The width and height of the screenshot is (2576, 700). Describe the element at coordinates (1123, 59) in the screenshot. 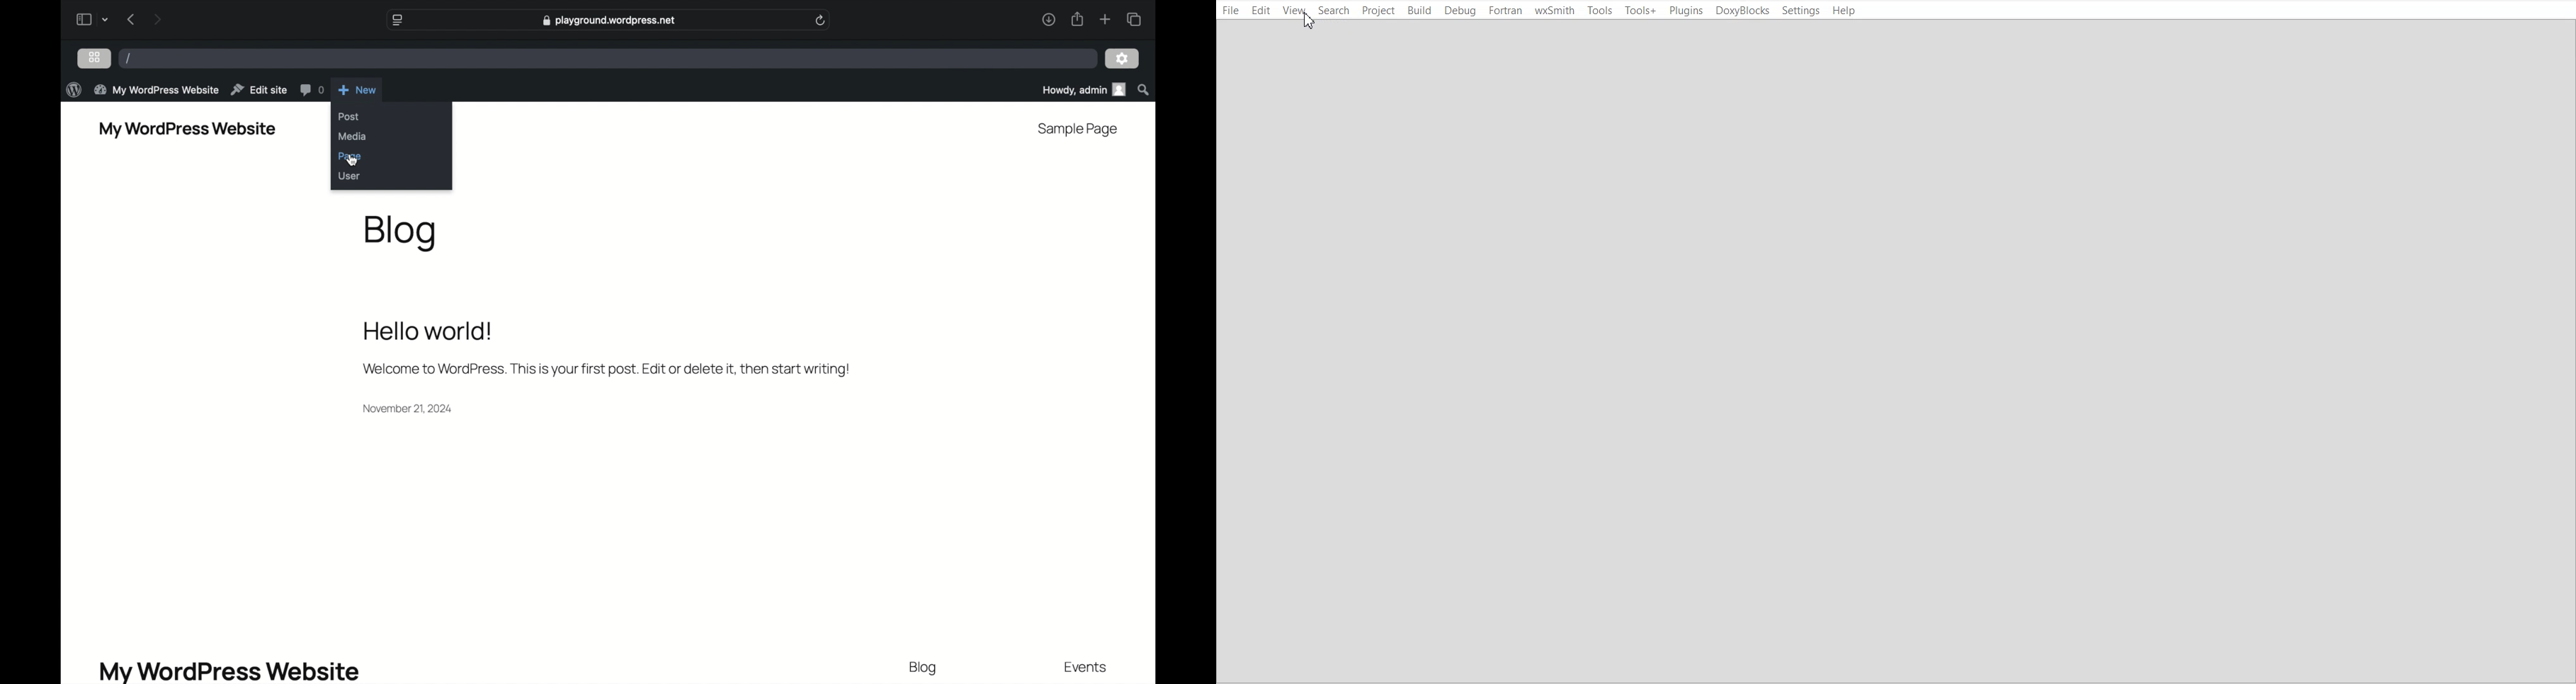

I see `settings` at that location.